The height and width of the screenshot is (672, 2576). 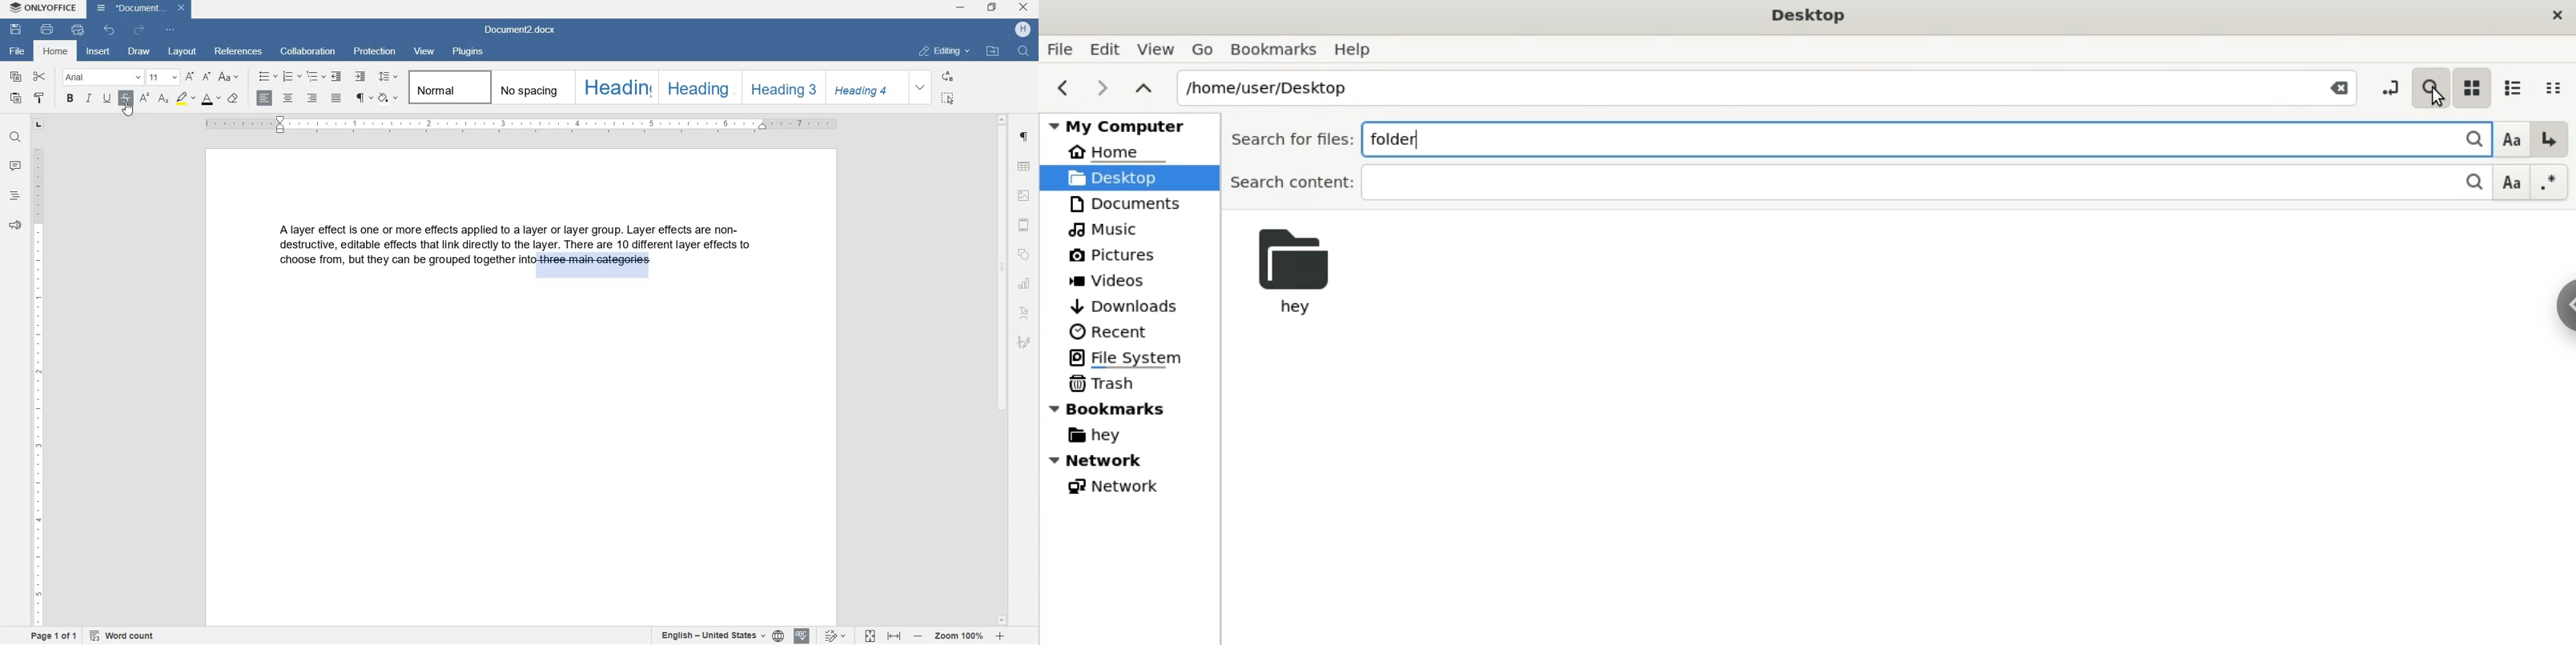 I want to click on change case, so click(x=229, y=78).